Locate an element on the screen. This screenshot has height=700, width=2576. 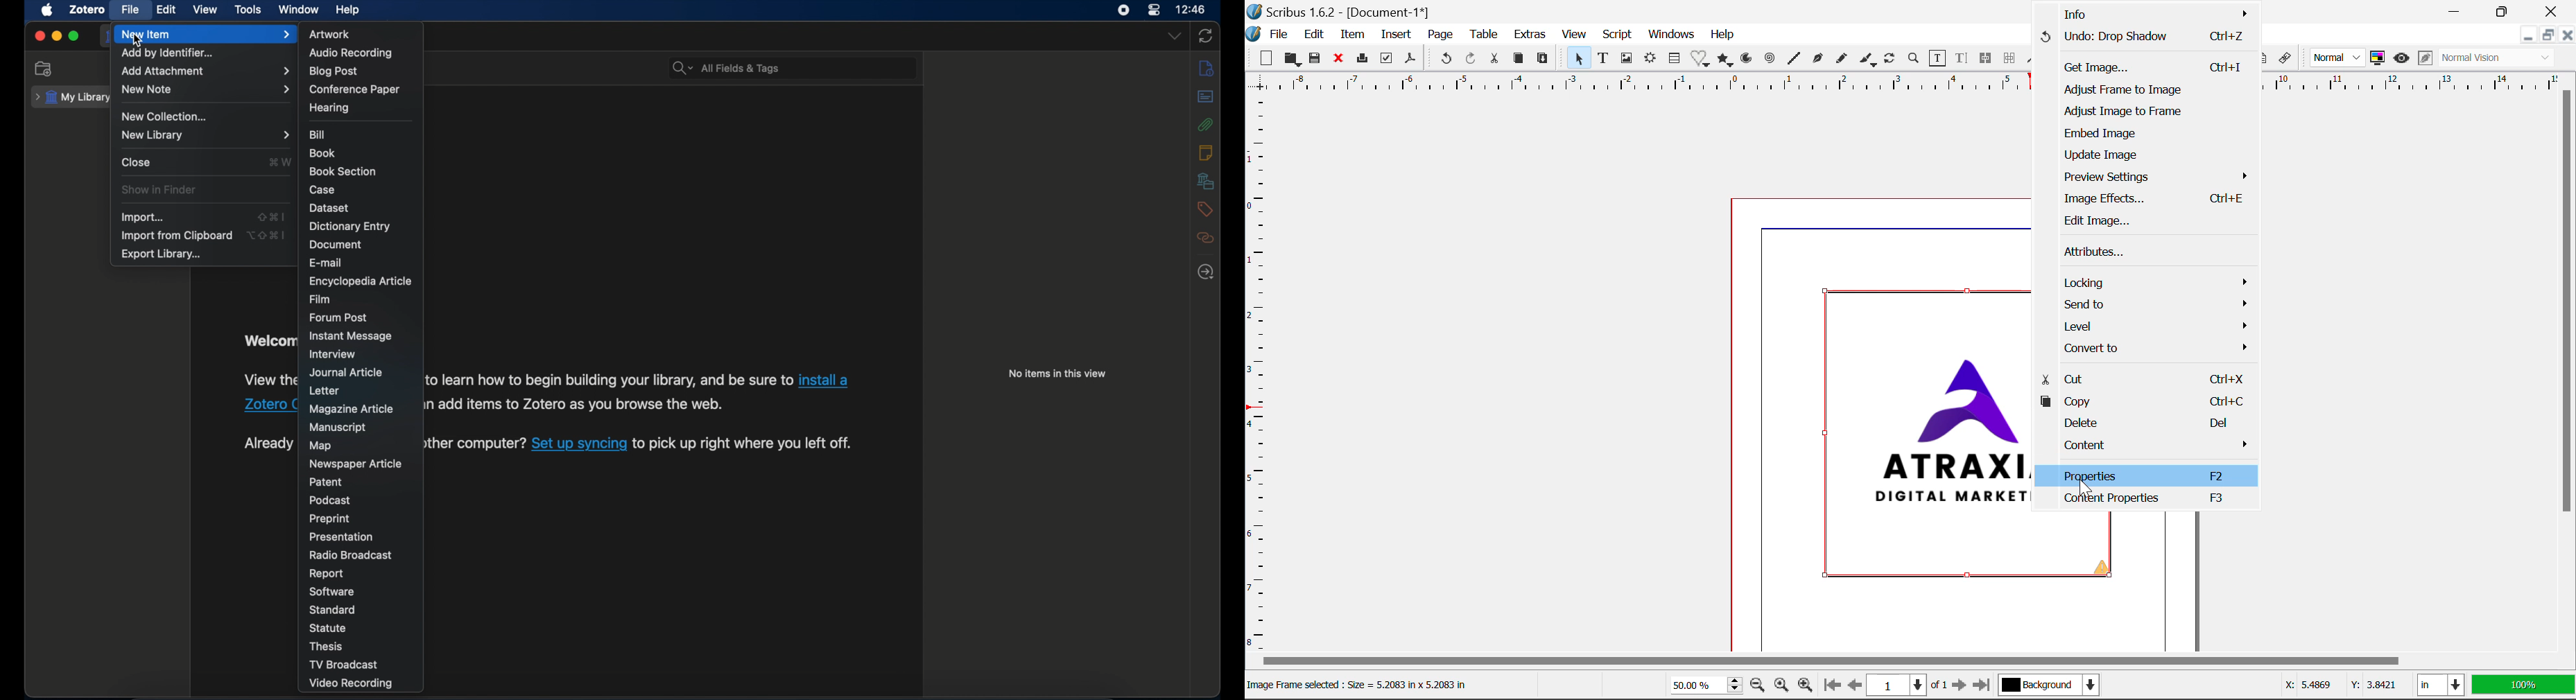
new item is located at coordinates (206, 34).